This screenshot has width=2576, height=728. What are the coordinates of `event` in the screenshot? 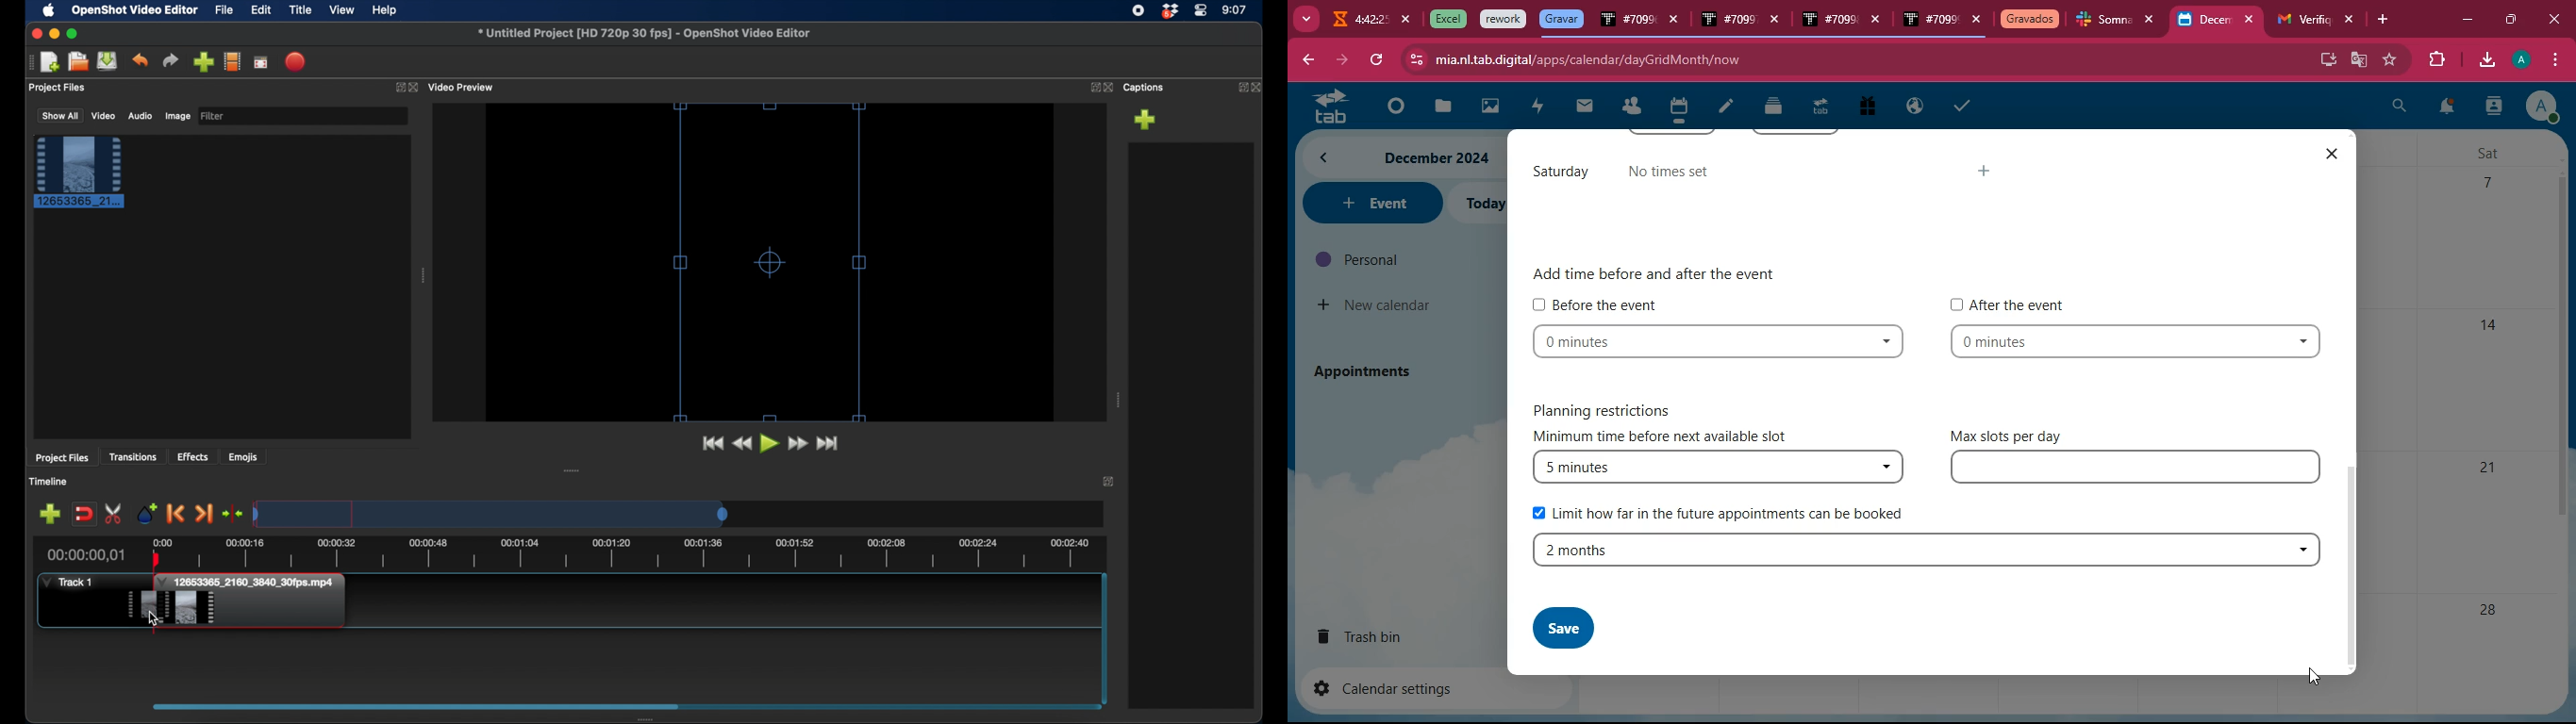 It's located at (1371, 203).